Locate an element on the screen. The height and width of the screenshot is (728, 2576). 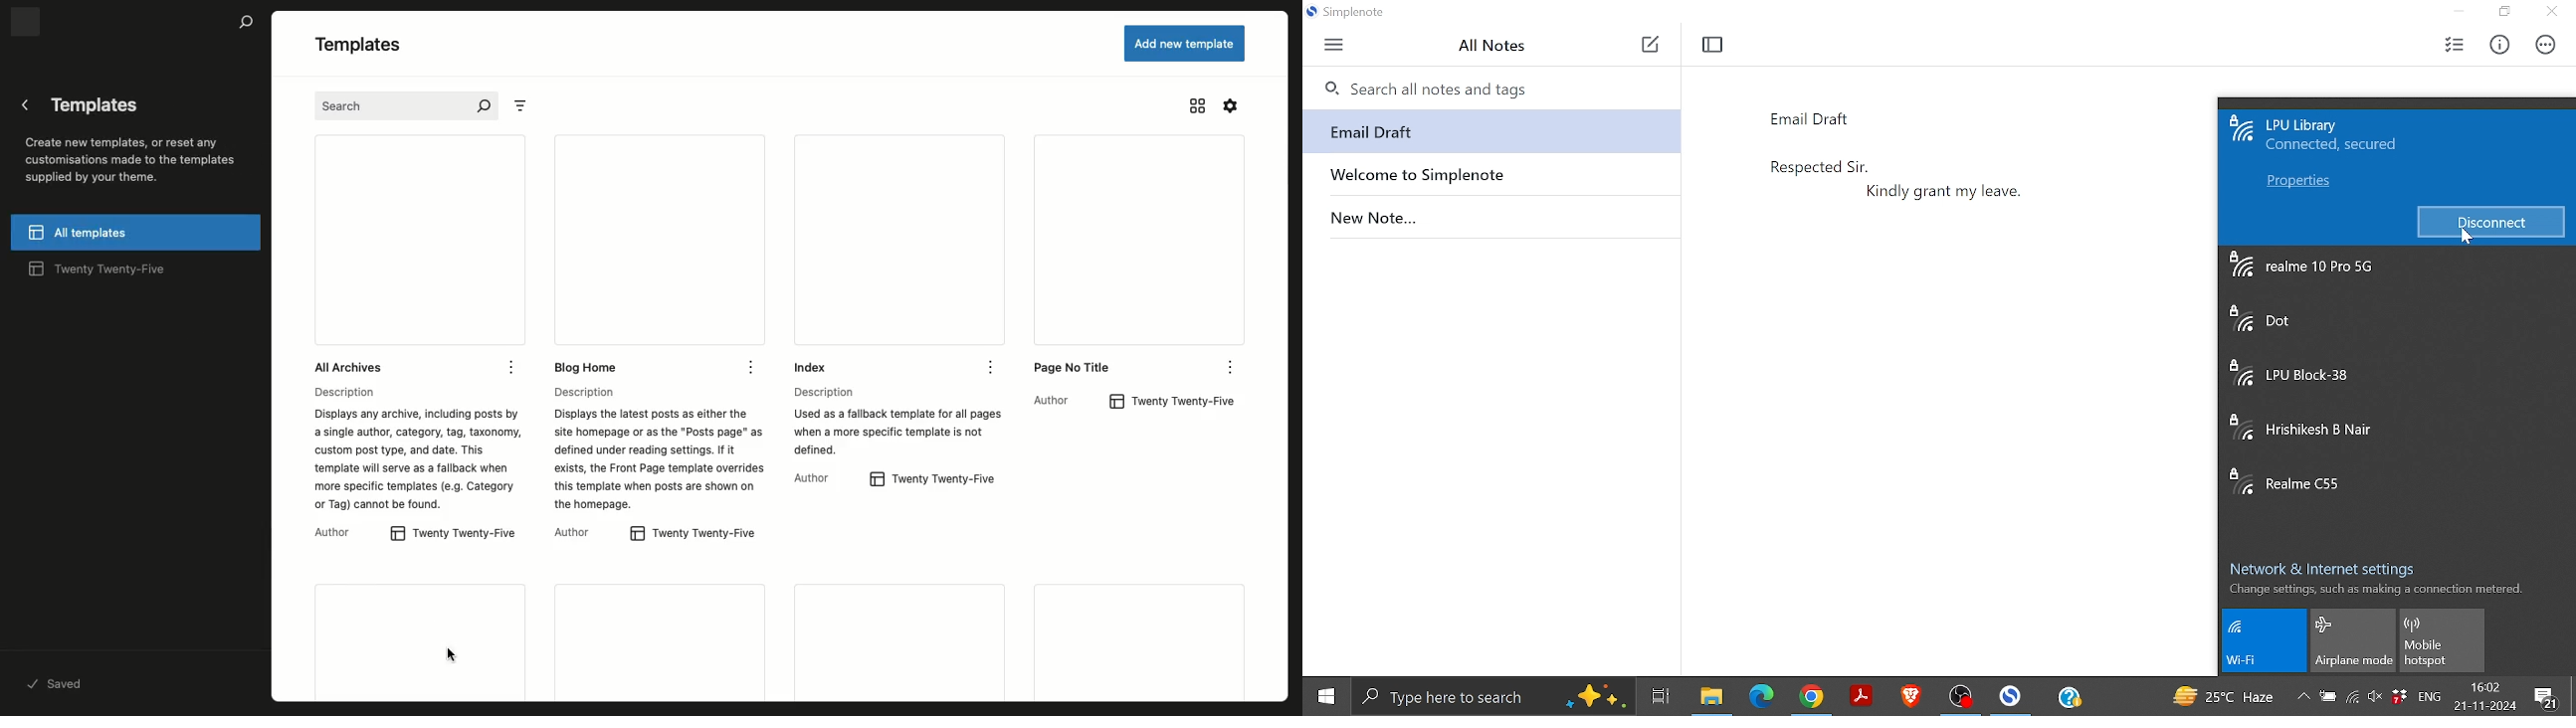
Options is located at coordinates (505, 366).